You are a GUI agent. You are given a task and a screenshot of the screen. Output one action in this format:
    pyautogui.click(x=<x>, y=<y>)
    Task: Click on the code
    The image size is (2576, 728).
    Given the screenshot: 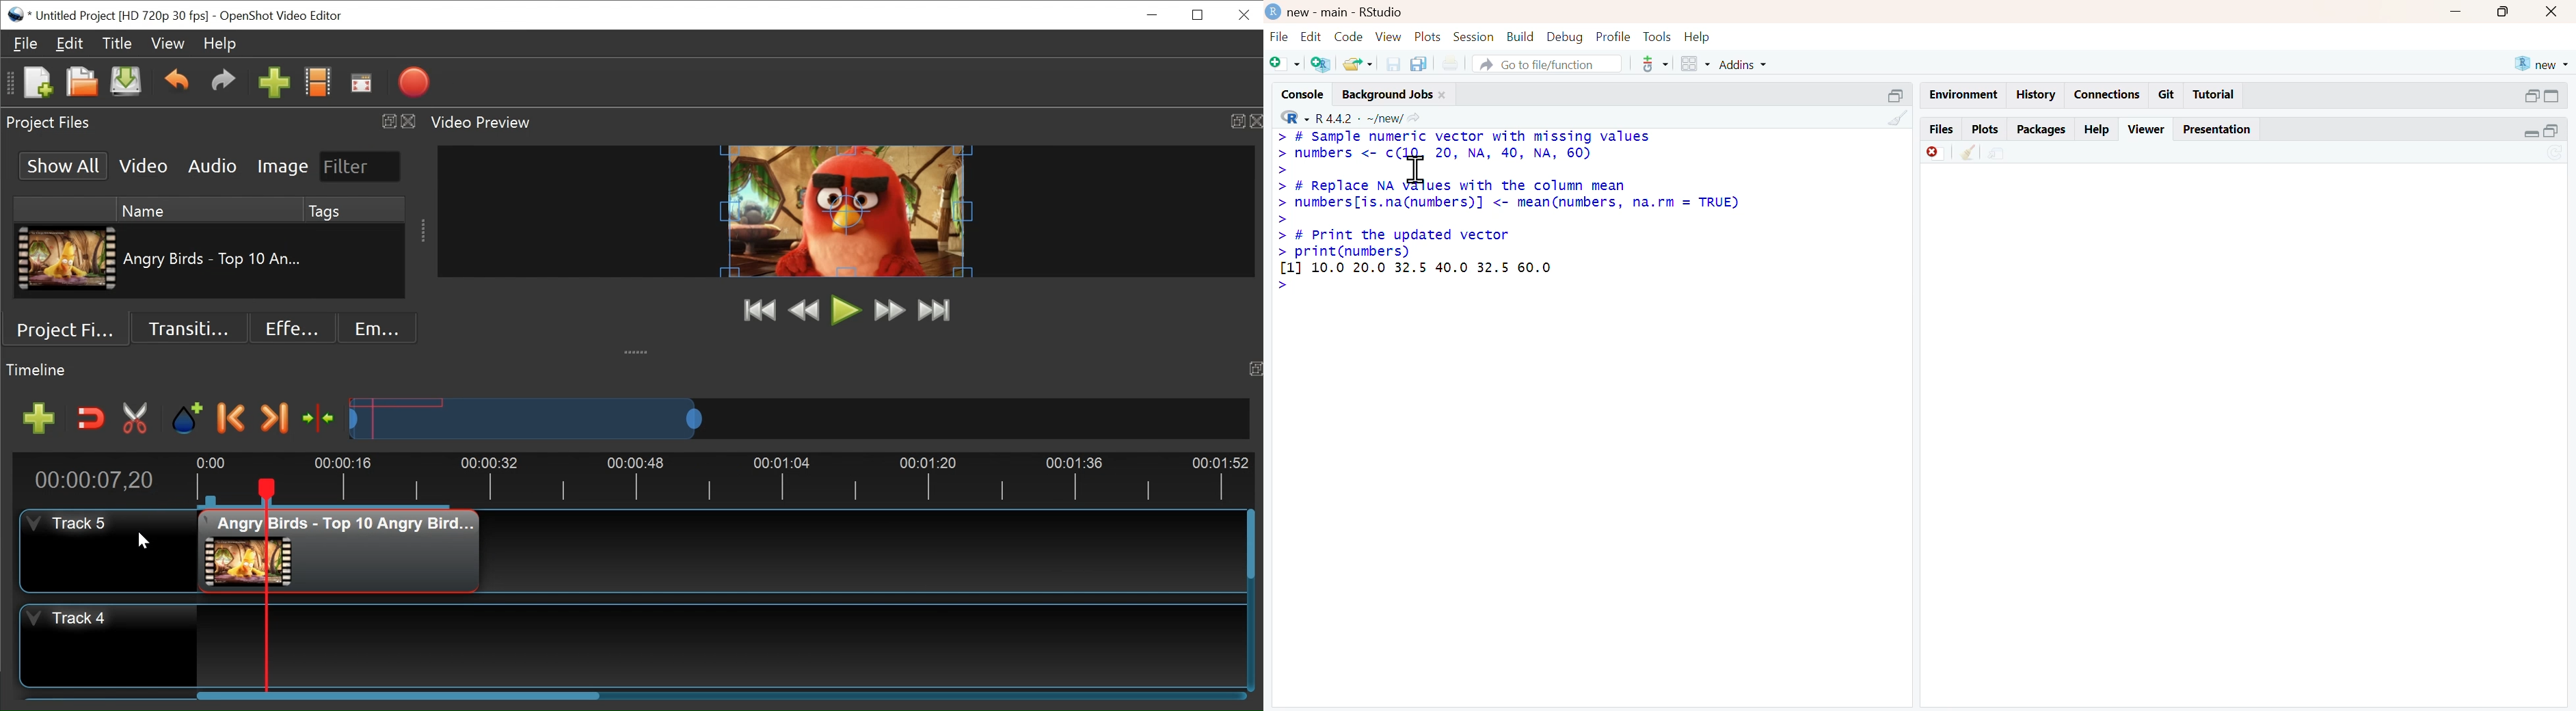 What is the action you would take?
    pyautogui.click(x=1350, y=36)
    